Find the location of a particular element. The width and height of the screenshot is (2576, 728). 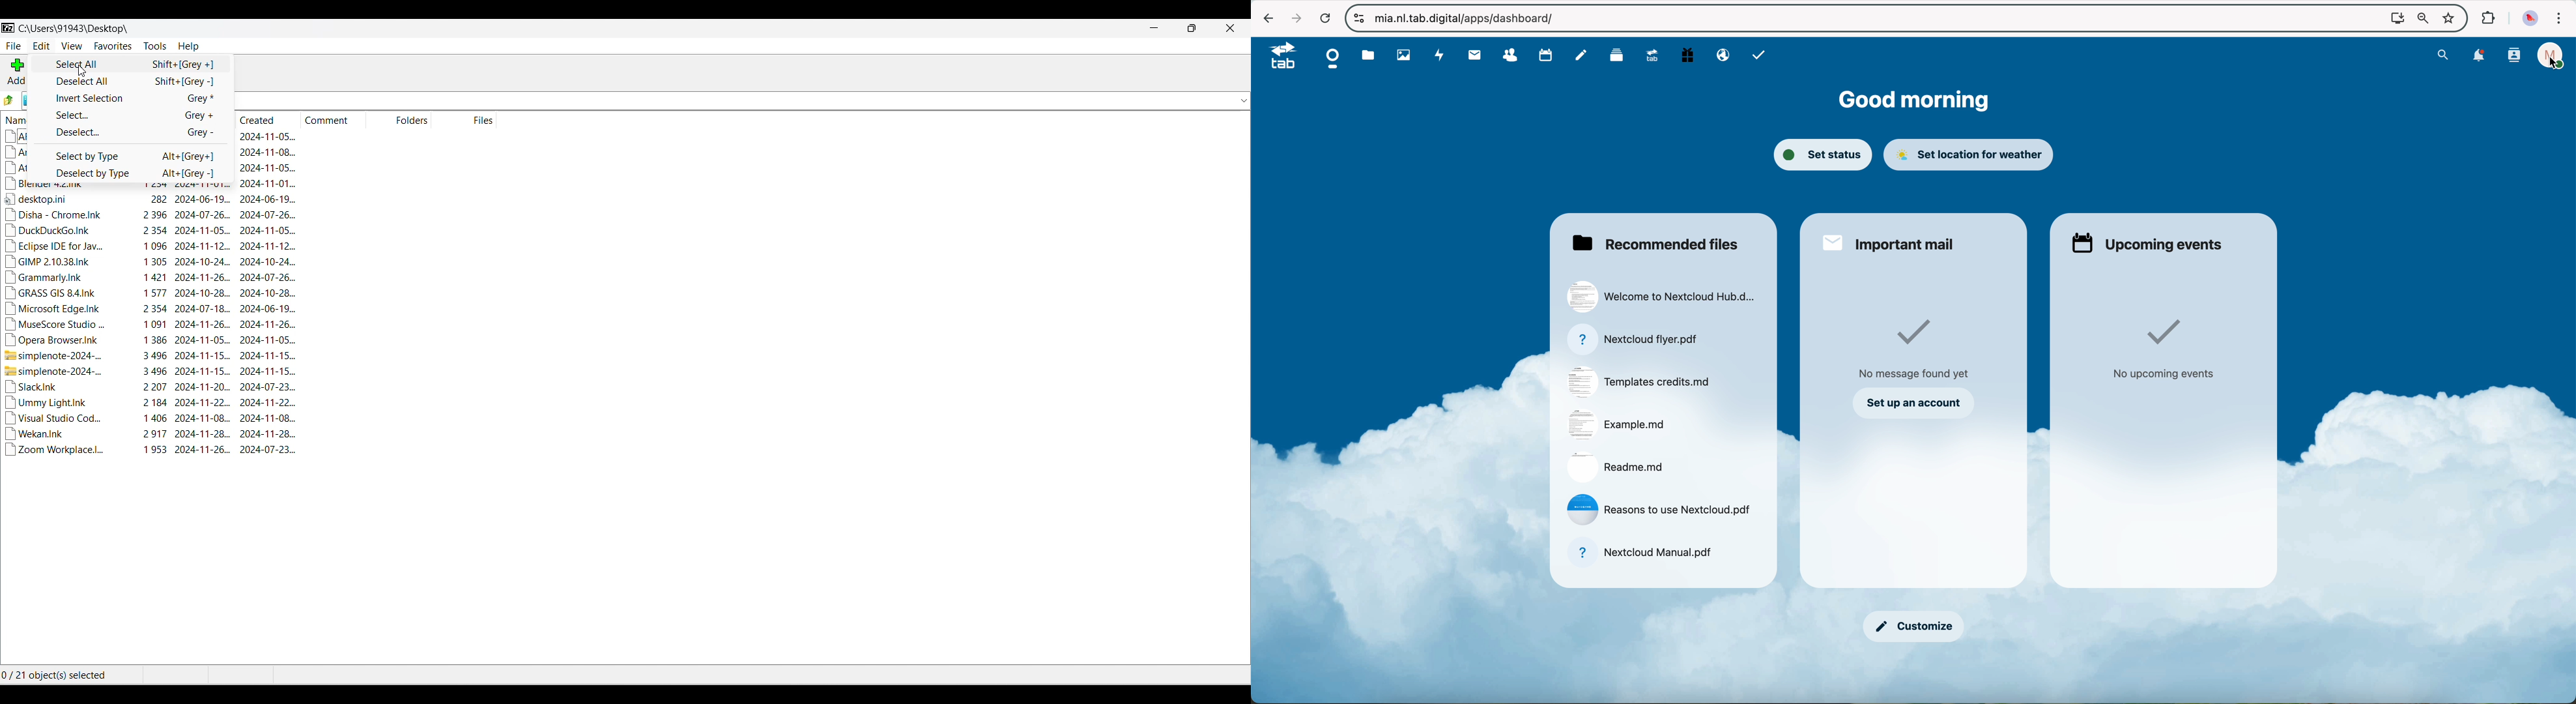

cursor is located at coordinates (2551, 67).